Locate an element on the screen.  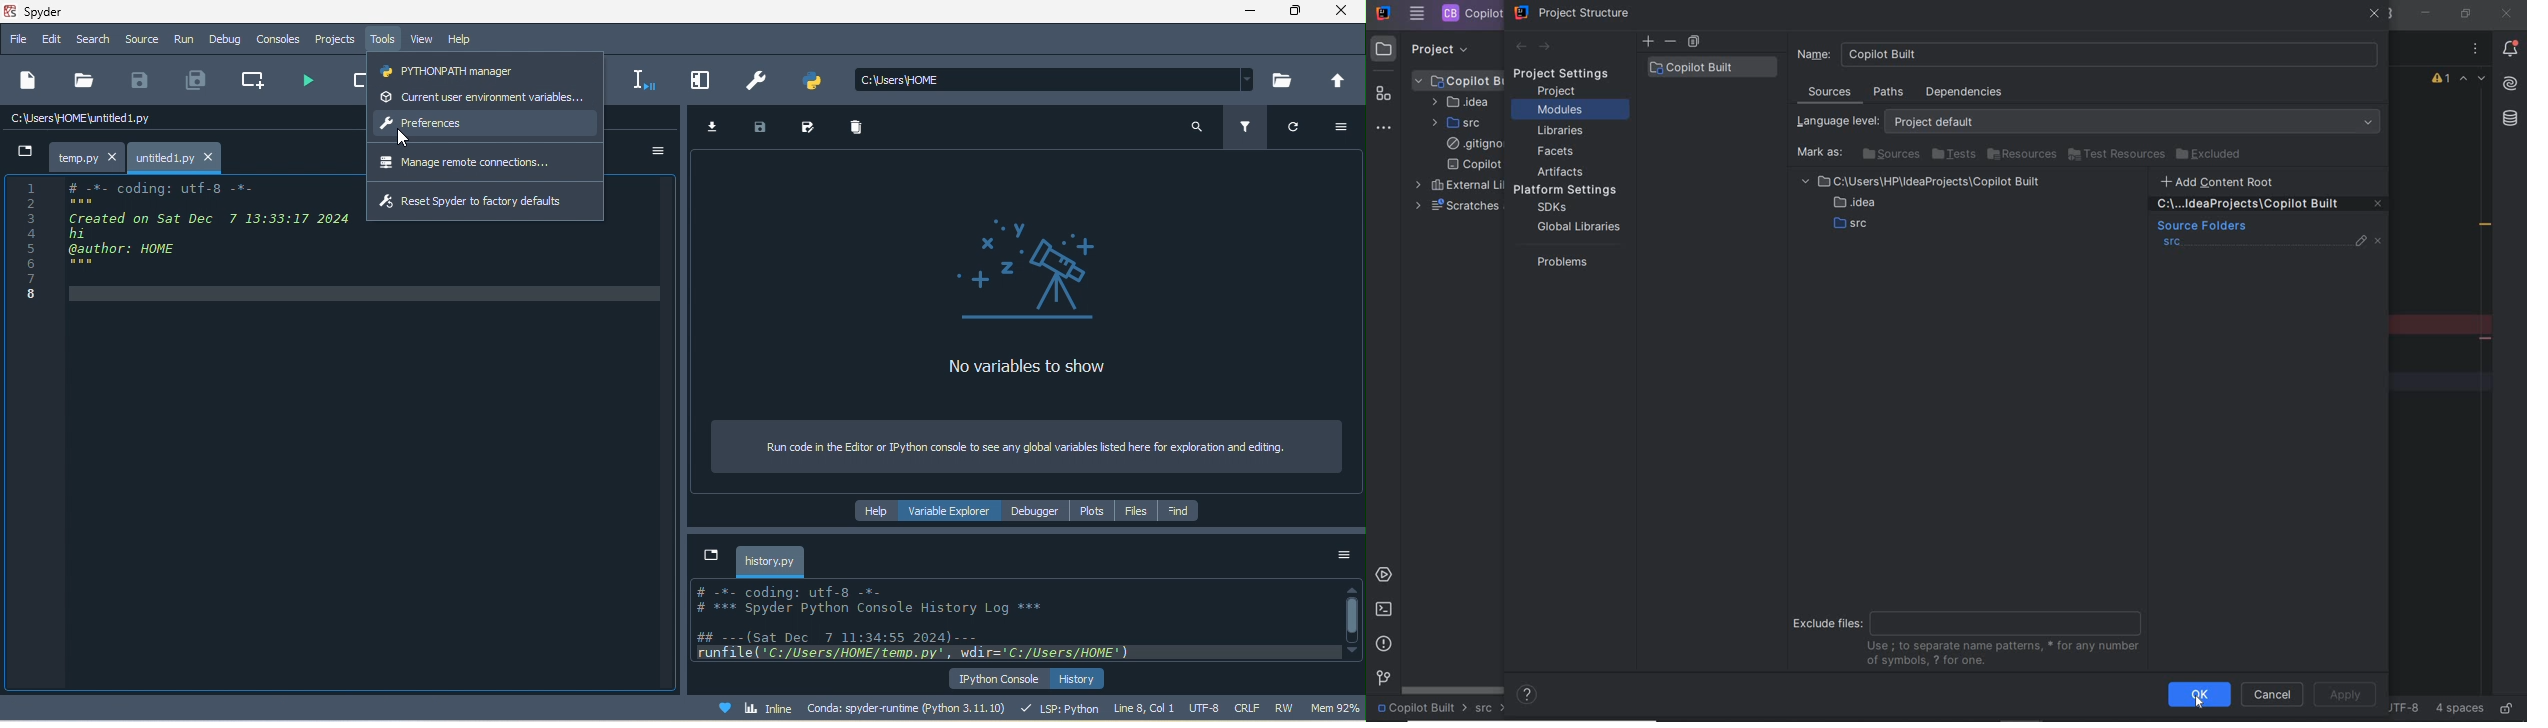
minimize is located at coordinates (1255, 13).